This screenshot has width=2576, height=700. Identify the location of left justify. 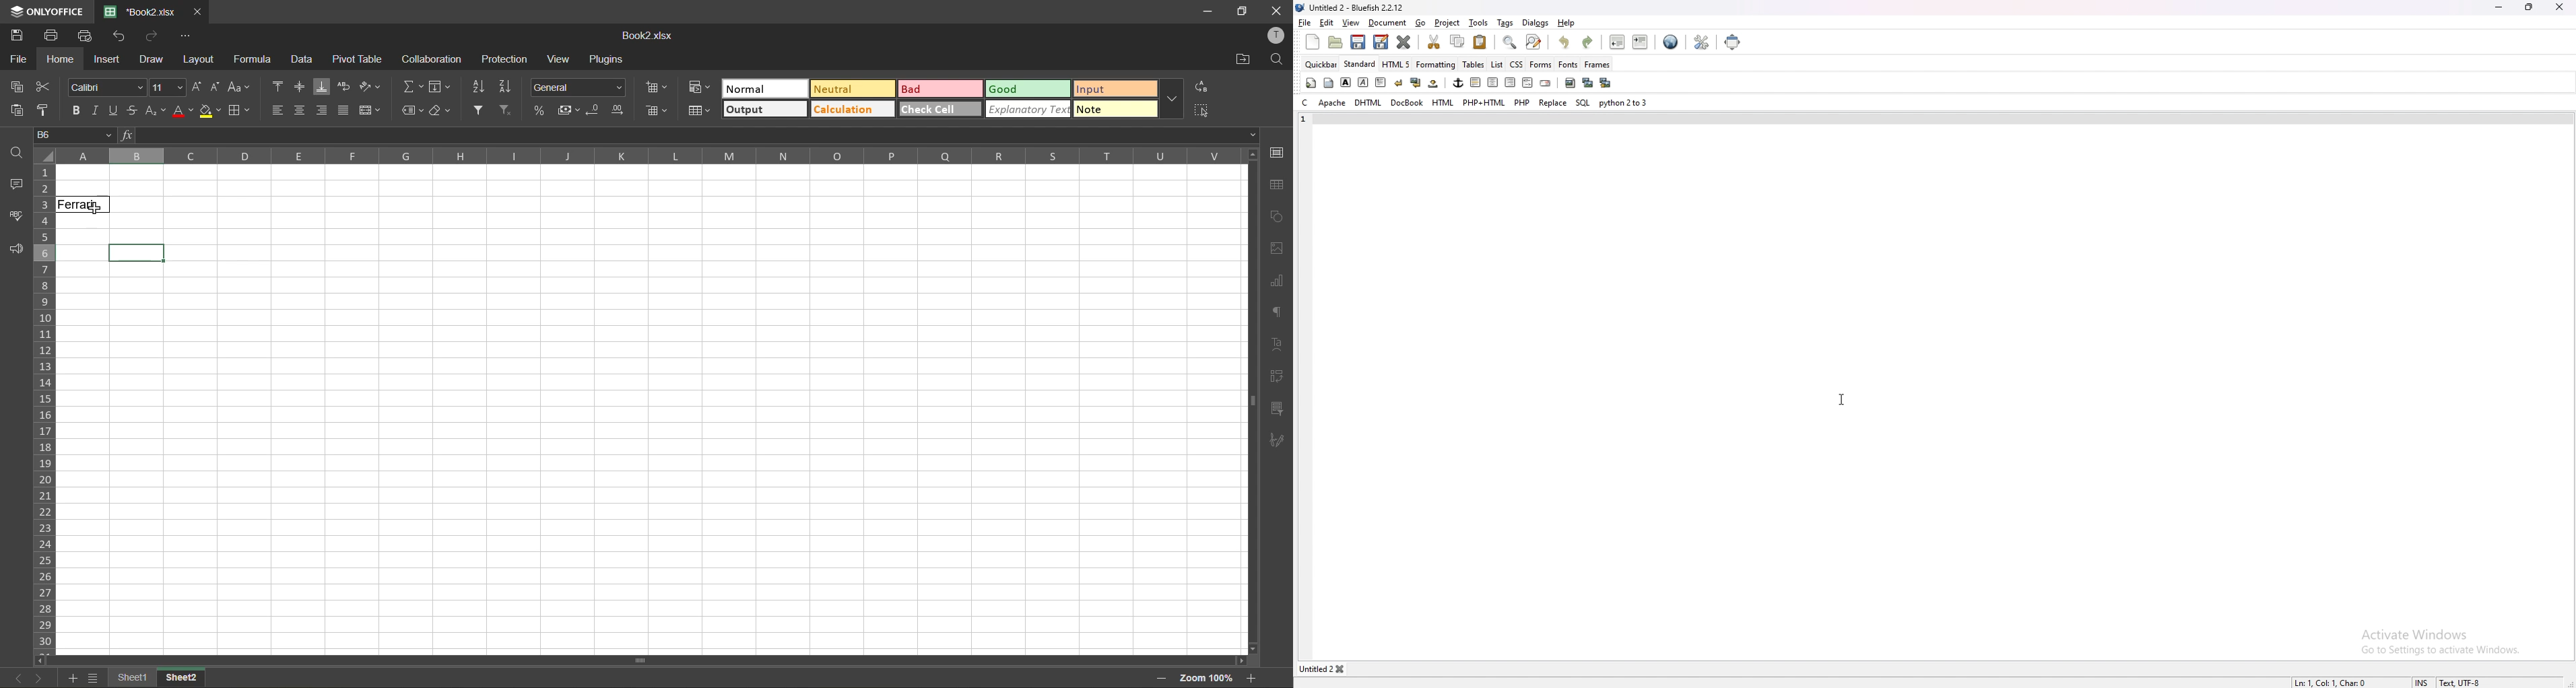
(1476, 82).